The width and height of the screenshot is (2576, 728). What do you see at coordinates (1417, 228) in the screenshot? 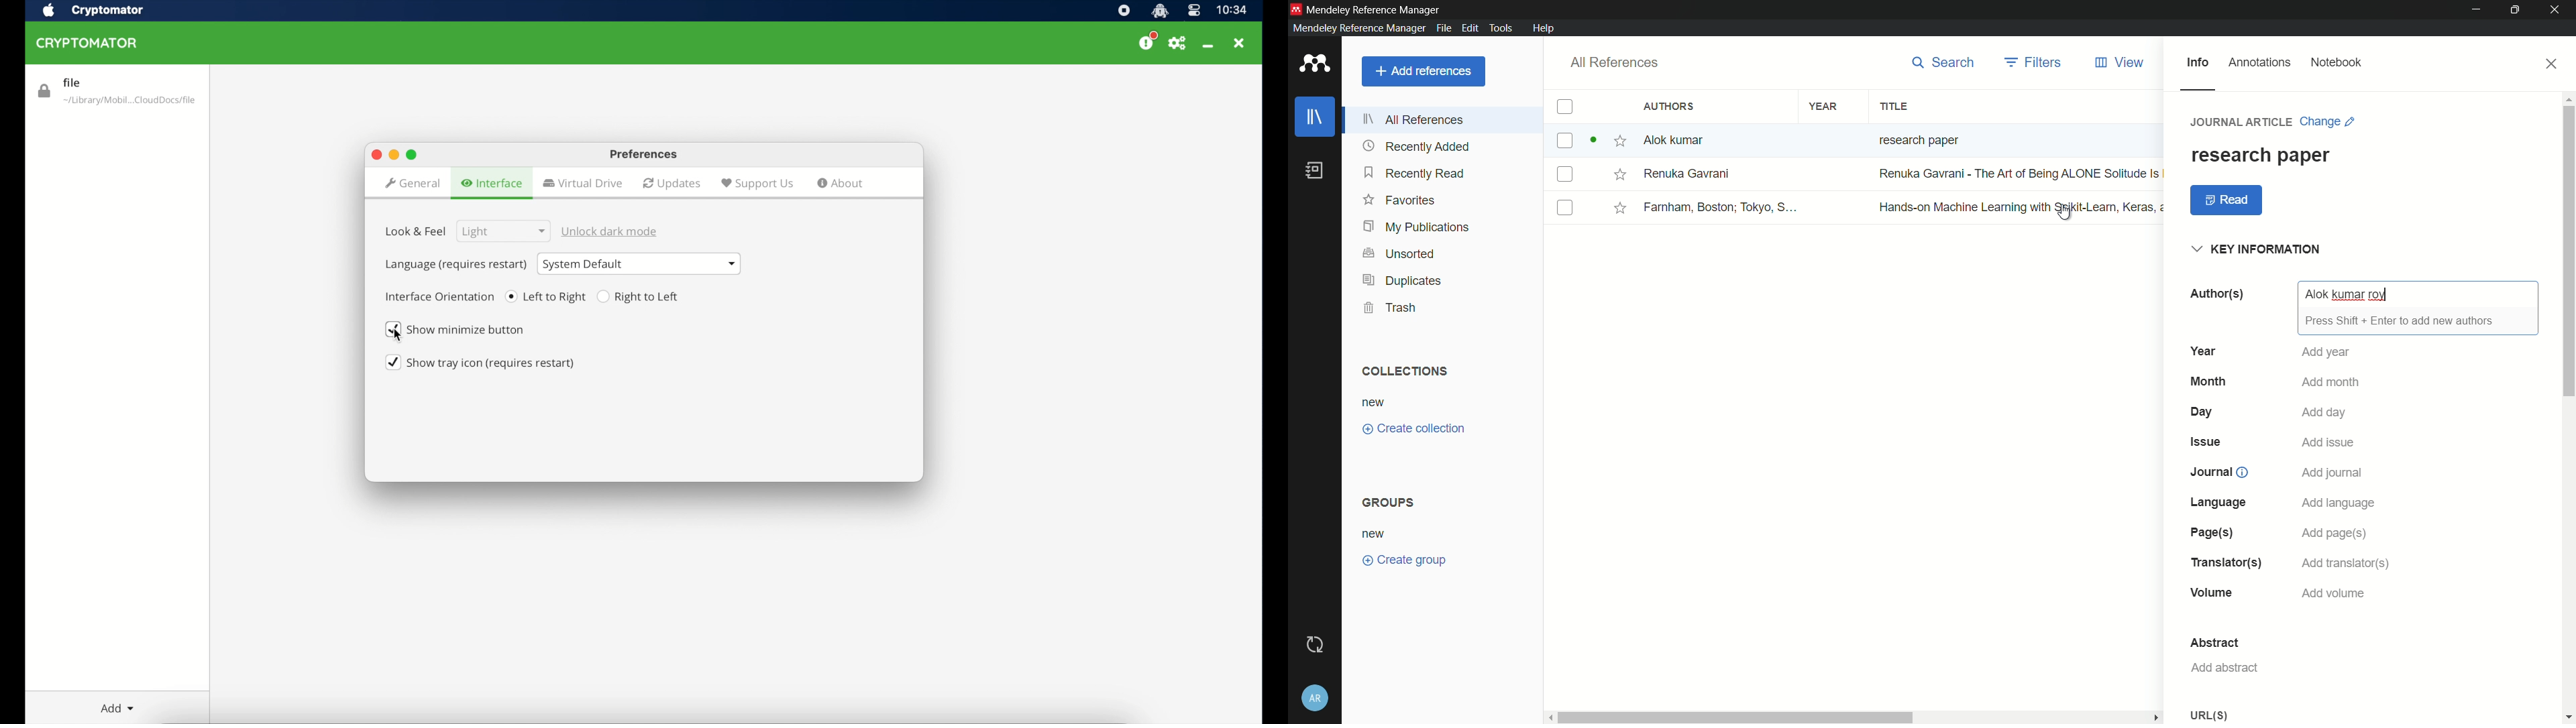
I see `my publications` at bounding box center [1417, 228].